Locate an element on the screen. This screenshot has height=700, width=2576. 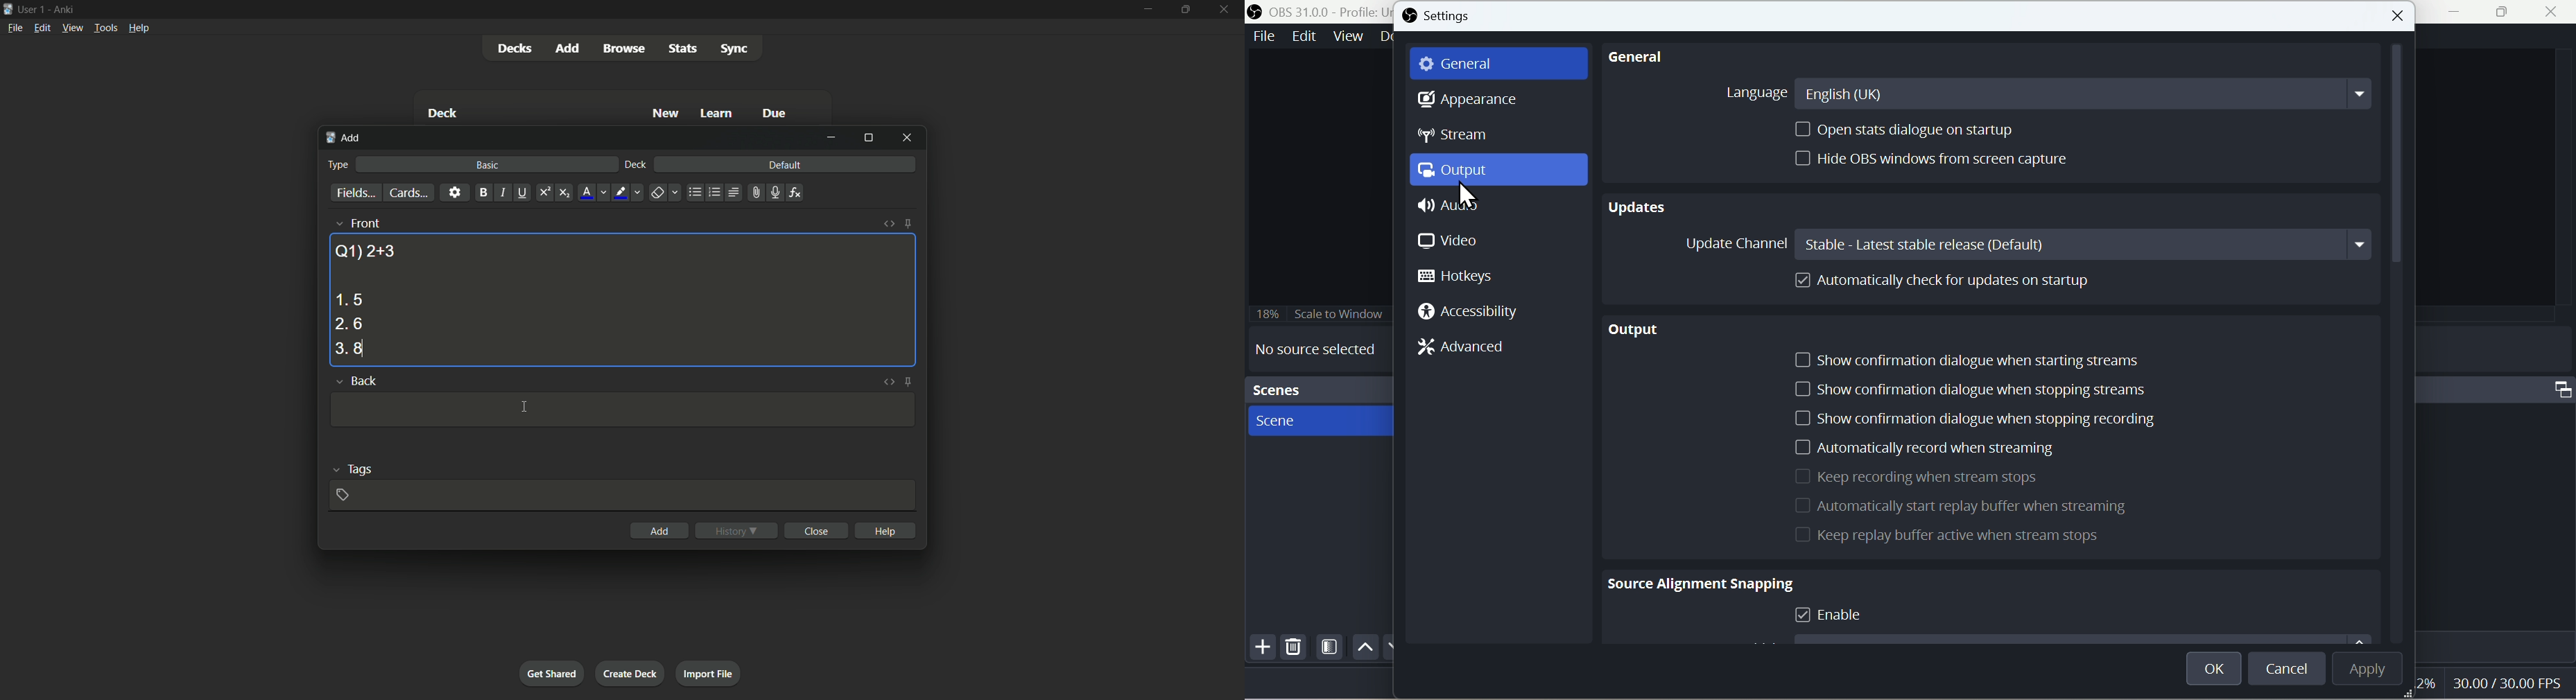
close window is located at coordinates (908, 137).